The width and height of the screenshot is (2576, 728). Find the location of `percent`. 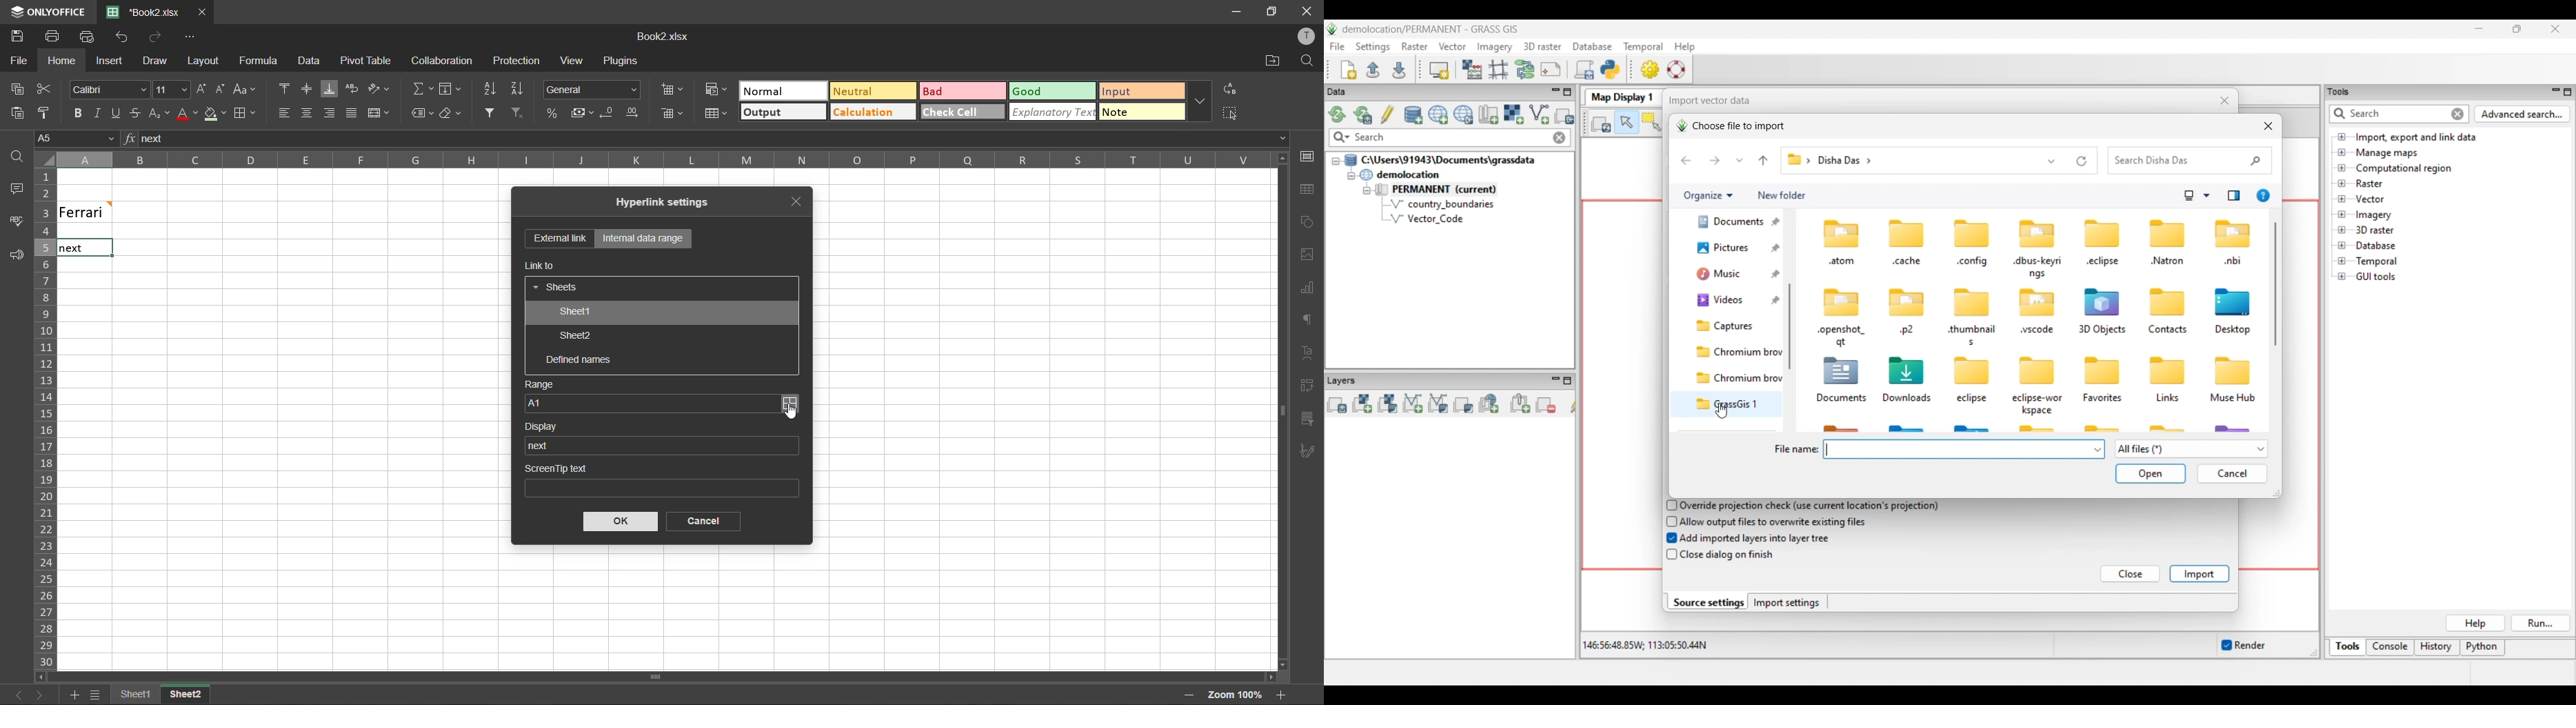

percent is located at coordinates (552, 115).